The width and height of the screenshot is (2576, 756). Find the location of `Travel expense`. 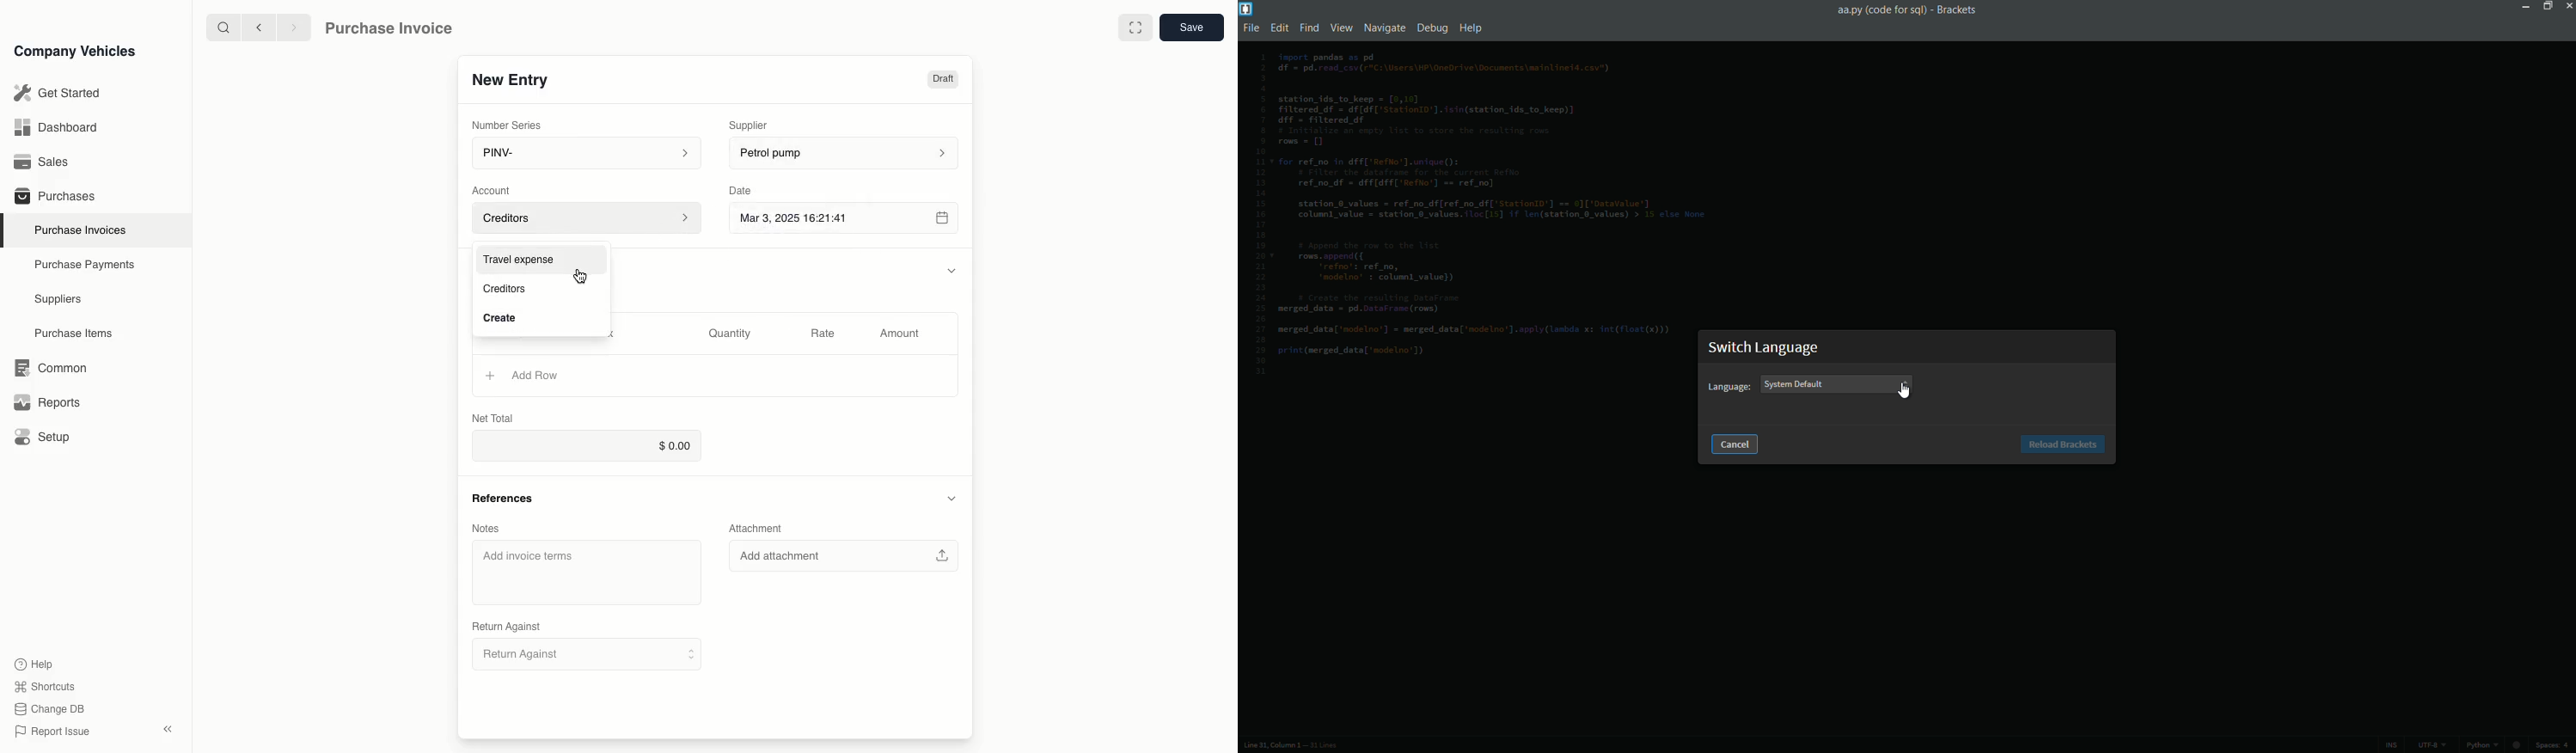

Travel expense is located at coordinates (537, 260).